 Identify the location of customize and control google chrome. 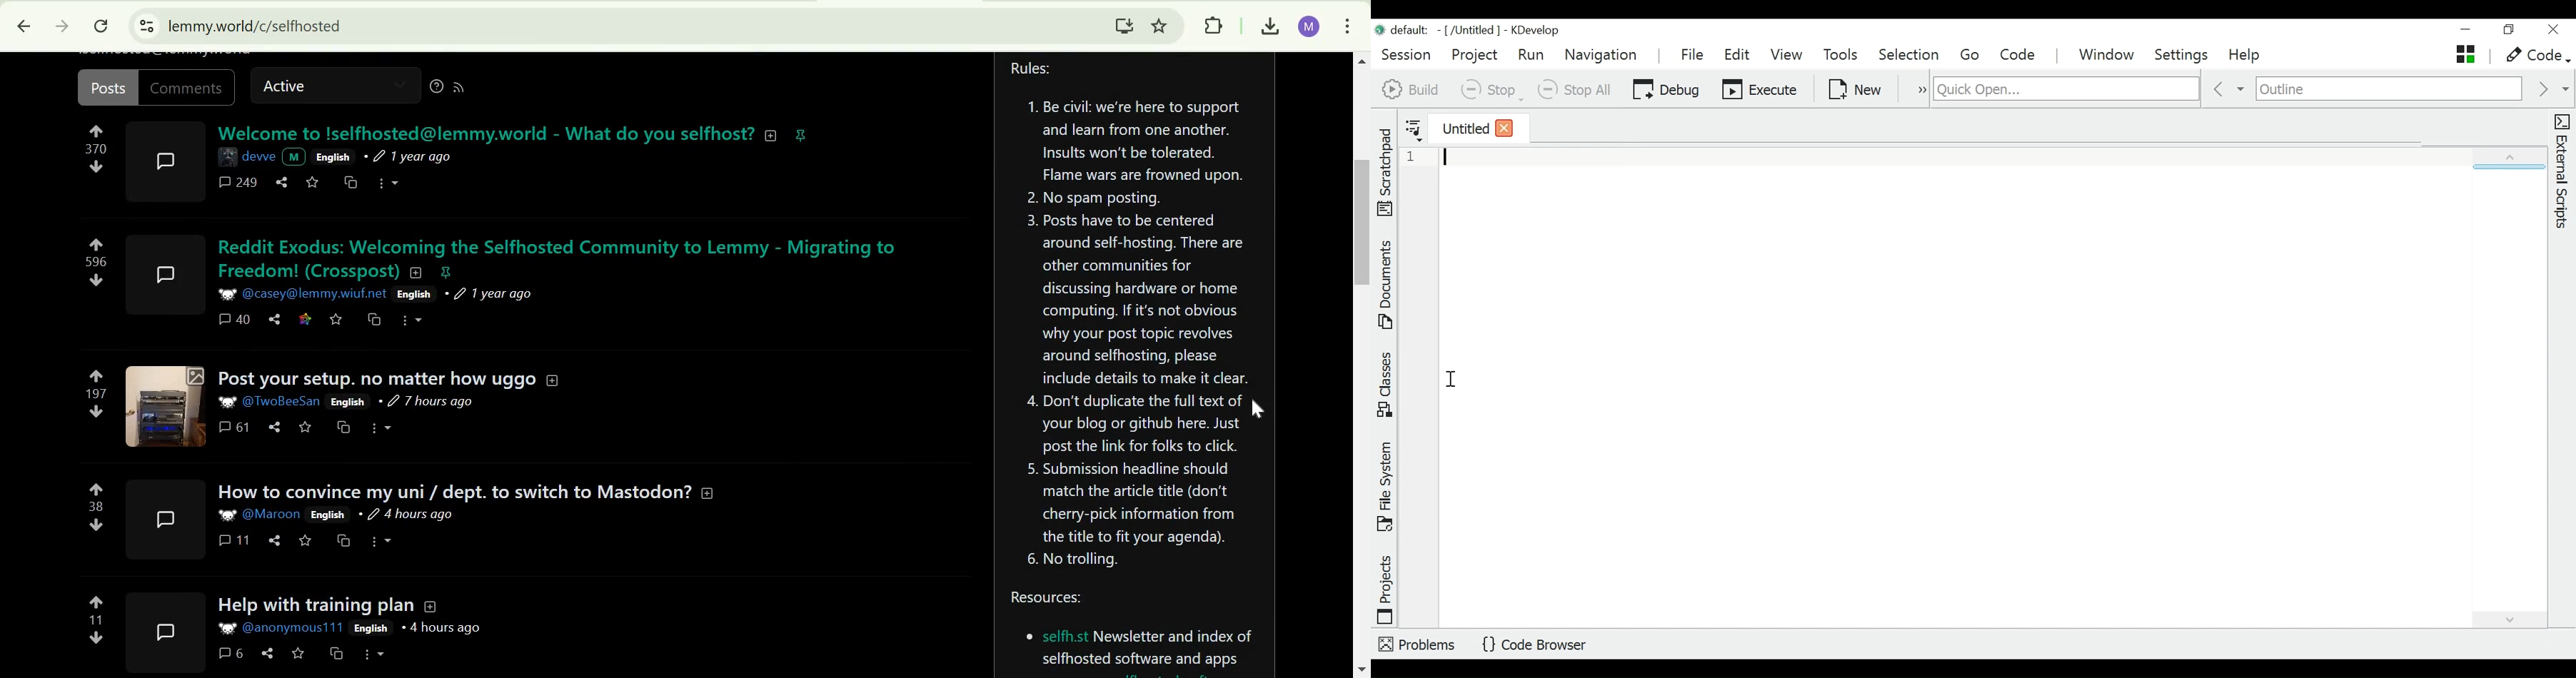
(1349, 25).